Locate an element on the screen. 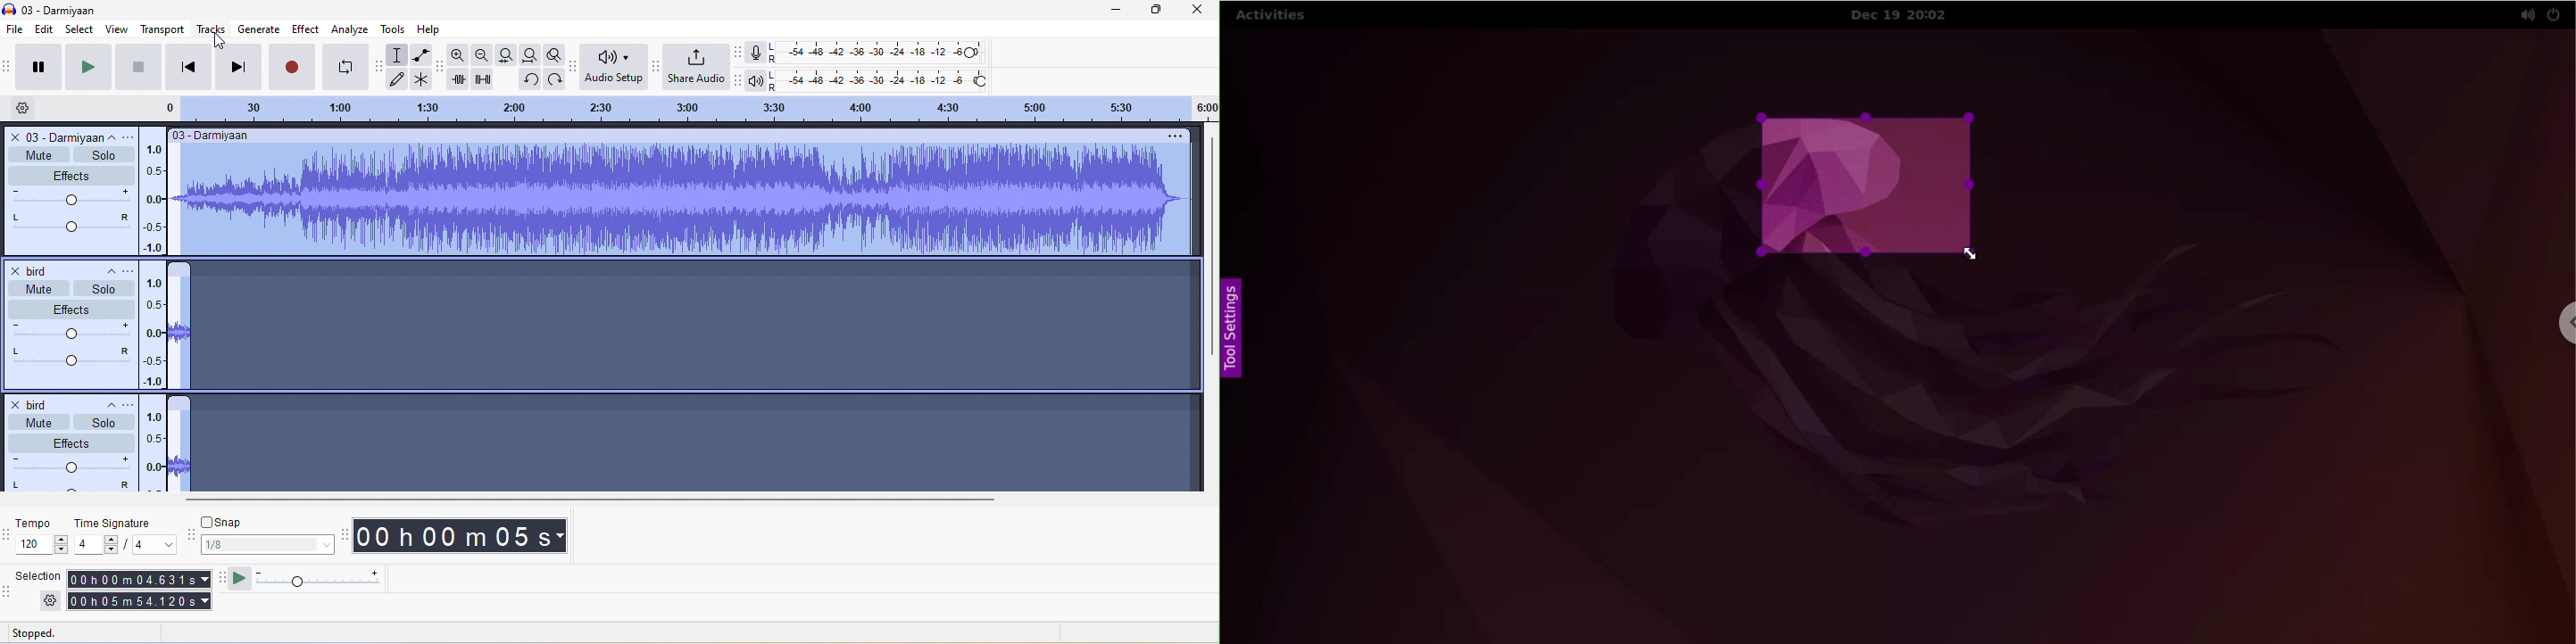 This screenshot has width=2576, height=644. view is located at coordinates (114, 29).